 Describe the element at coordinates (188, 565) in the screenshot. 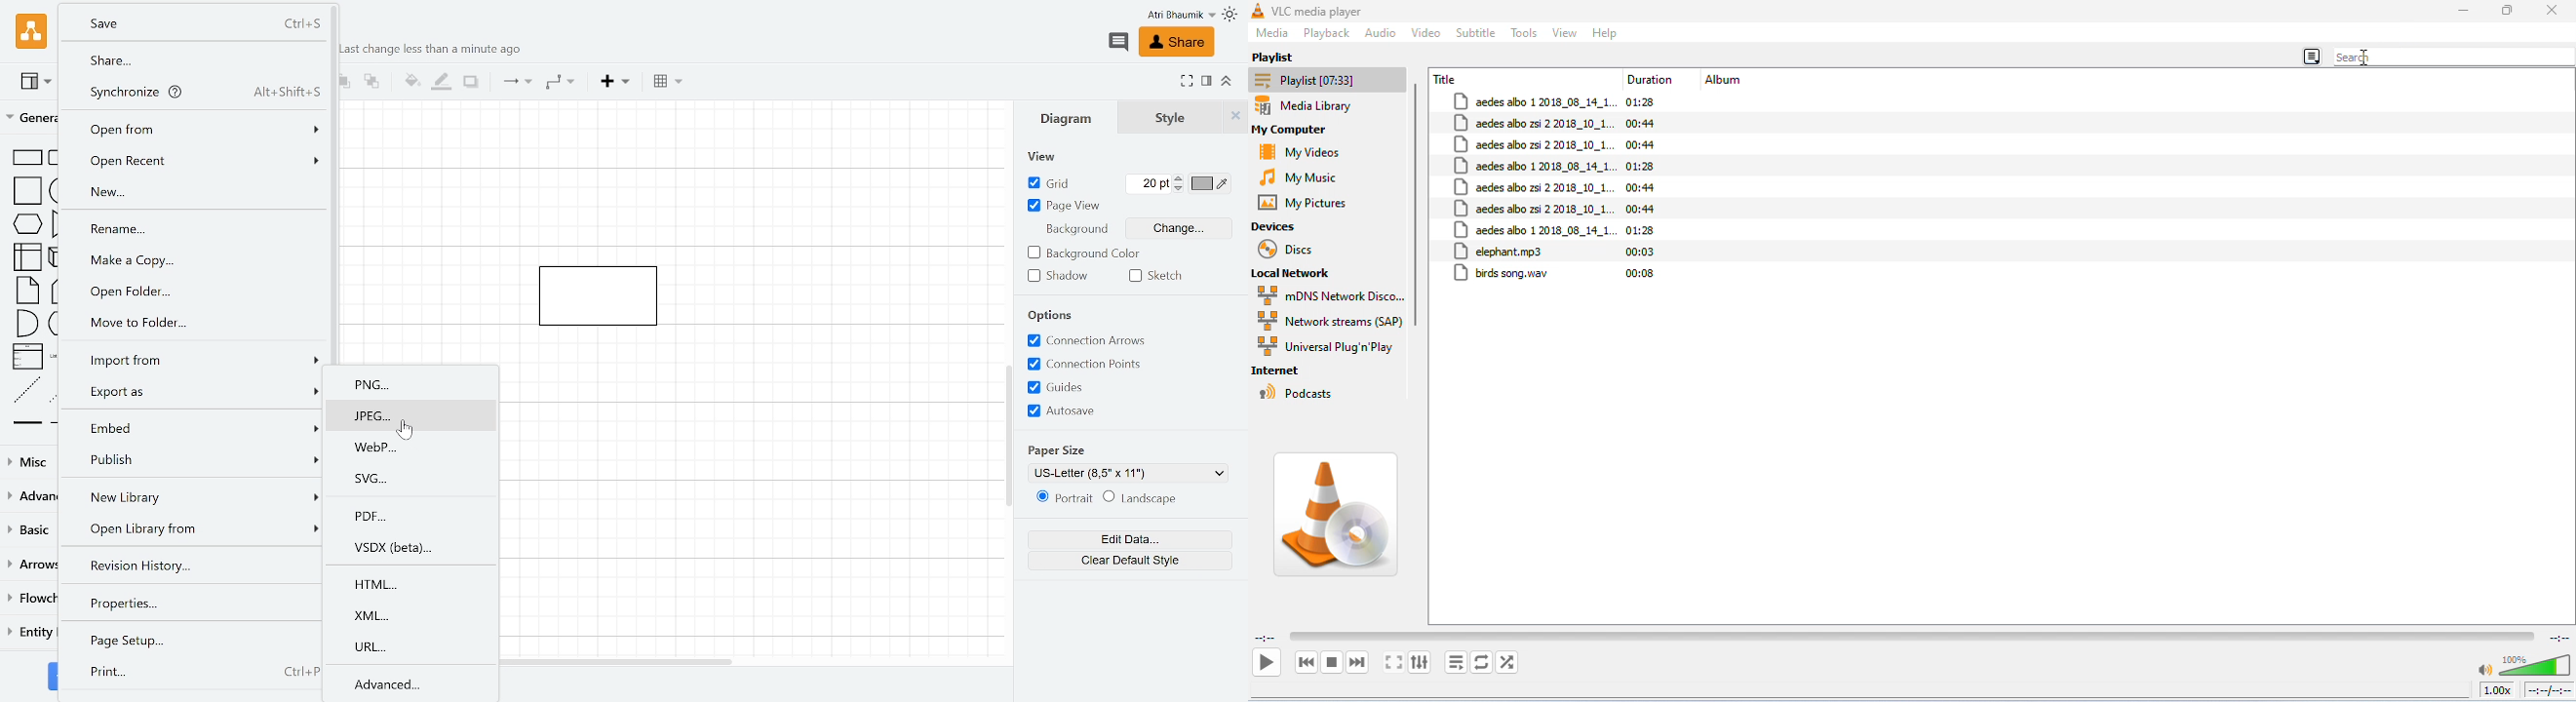

I see `Revision hisoty` at that location.